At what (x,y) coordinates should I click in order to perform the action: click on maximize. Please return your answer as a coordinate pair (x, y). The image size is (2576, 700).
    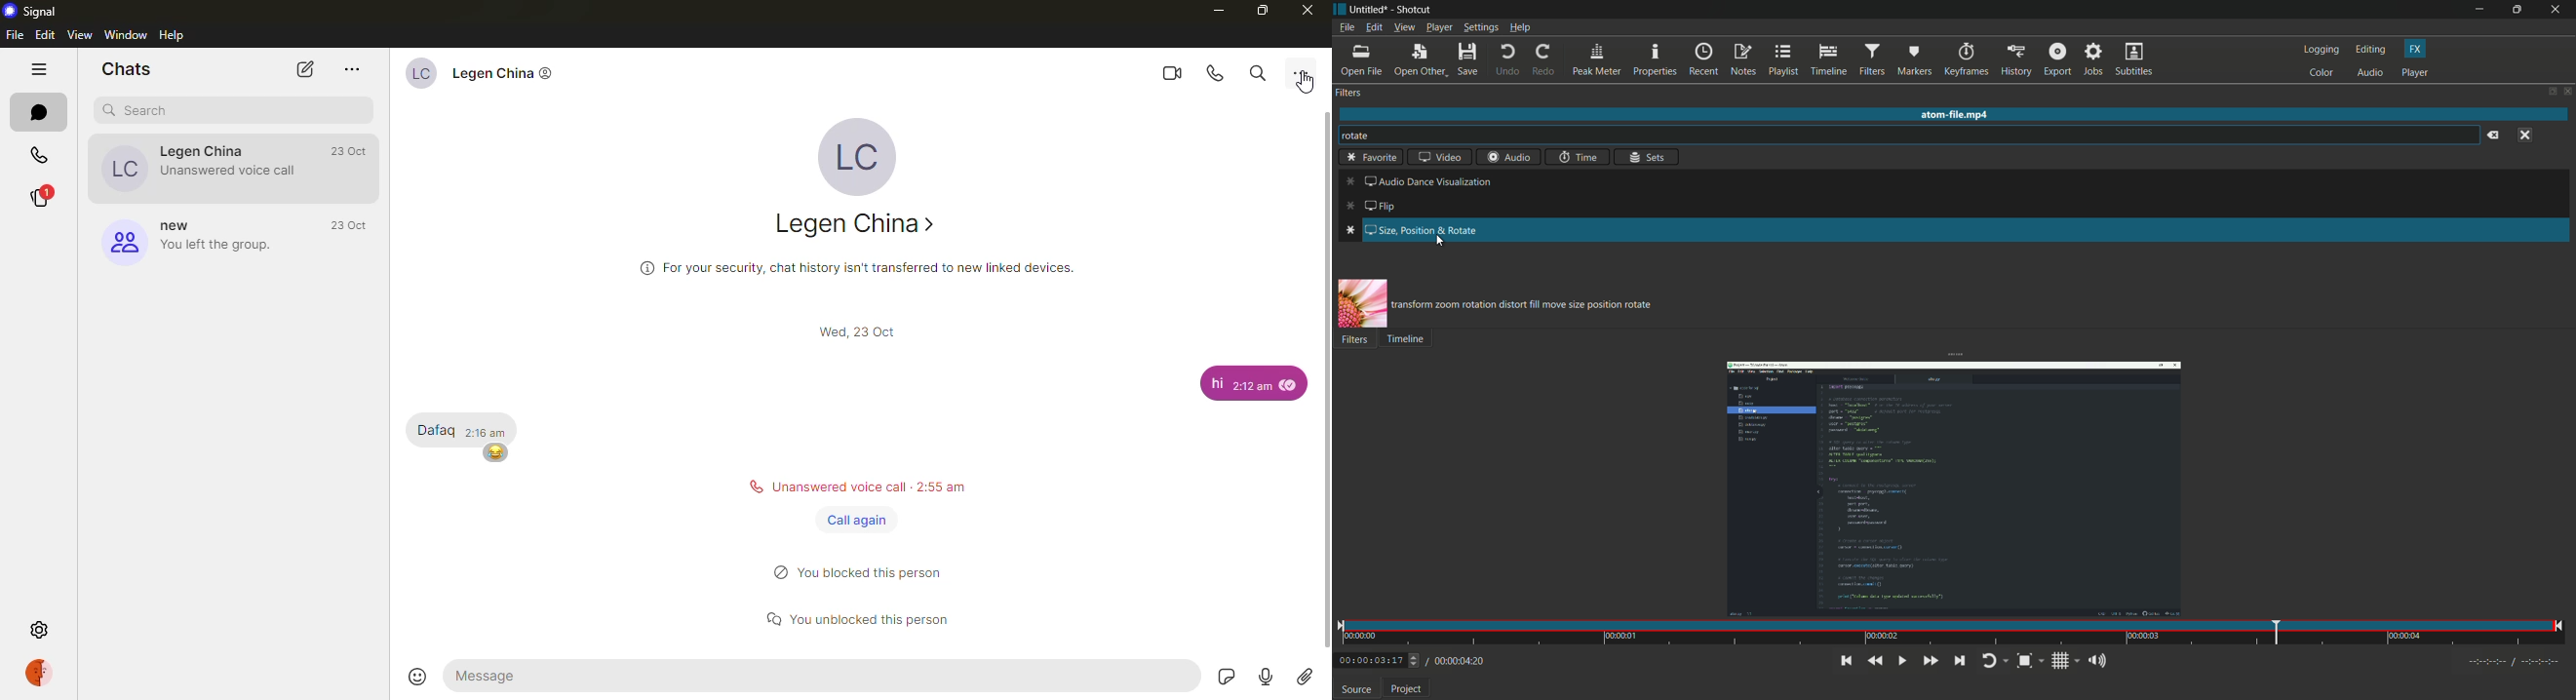
    Looking at the image, I should click on (2521, 10).